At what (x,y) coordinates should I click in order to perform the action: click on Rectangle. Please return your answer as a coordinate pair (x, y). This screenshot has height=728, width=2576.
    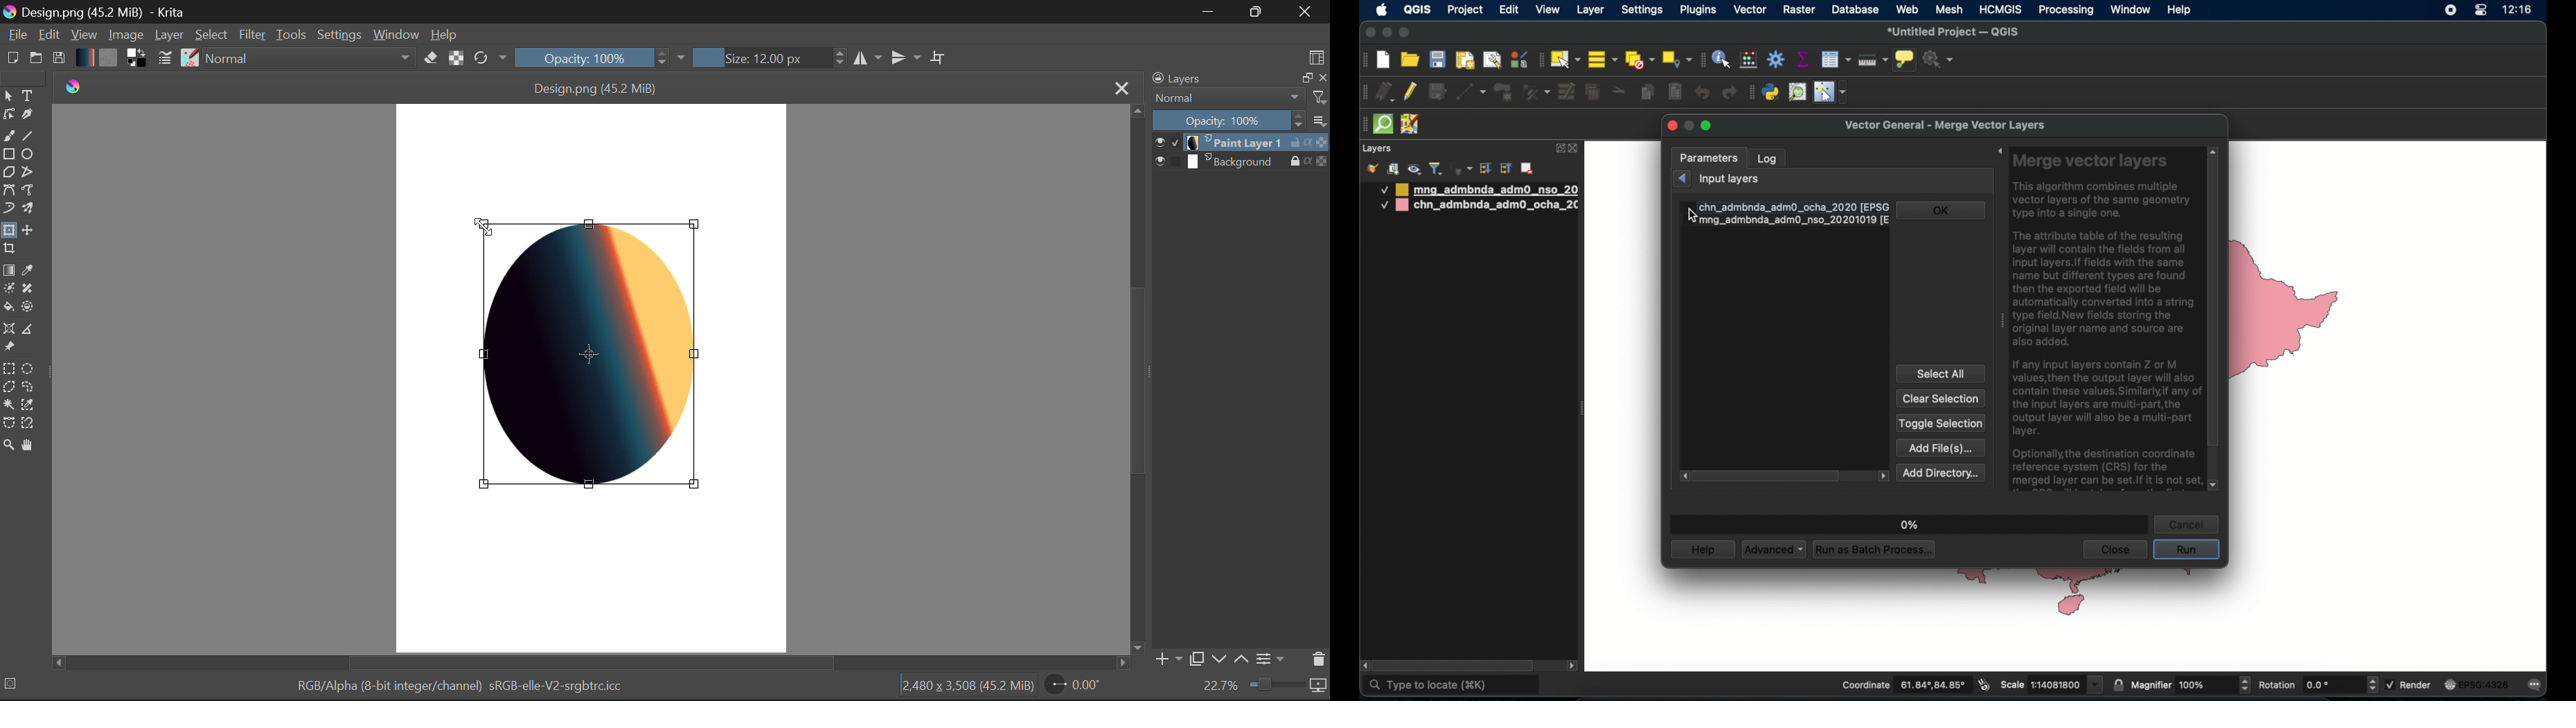
    Looking at the image, I should click on (10, 155).